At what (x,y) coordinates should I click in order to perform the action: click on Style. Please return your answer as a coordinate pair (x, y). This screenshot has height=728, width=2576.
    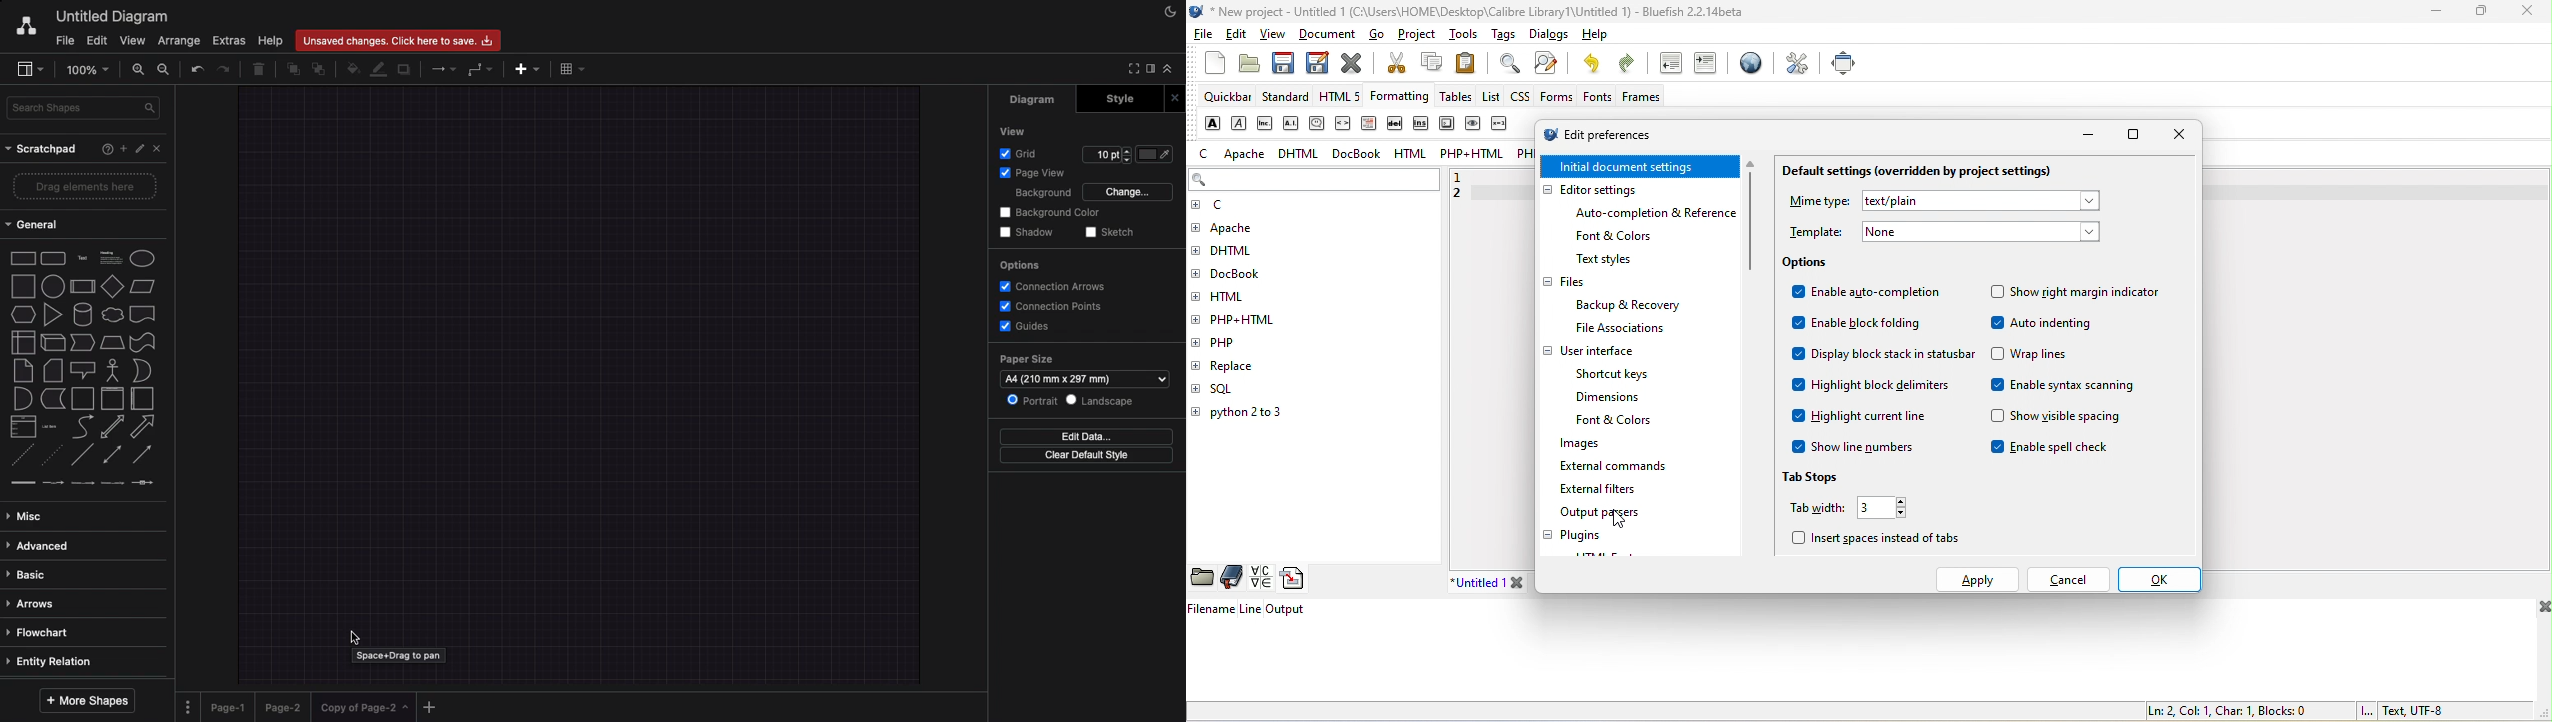
    Looking at the image, I should click on (1116, 100).